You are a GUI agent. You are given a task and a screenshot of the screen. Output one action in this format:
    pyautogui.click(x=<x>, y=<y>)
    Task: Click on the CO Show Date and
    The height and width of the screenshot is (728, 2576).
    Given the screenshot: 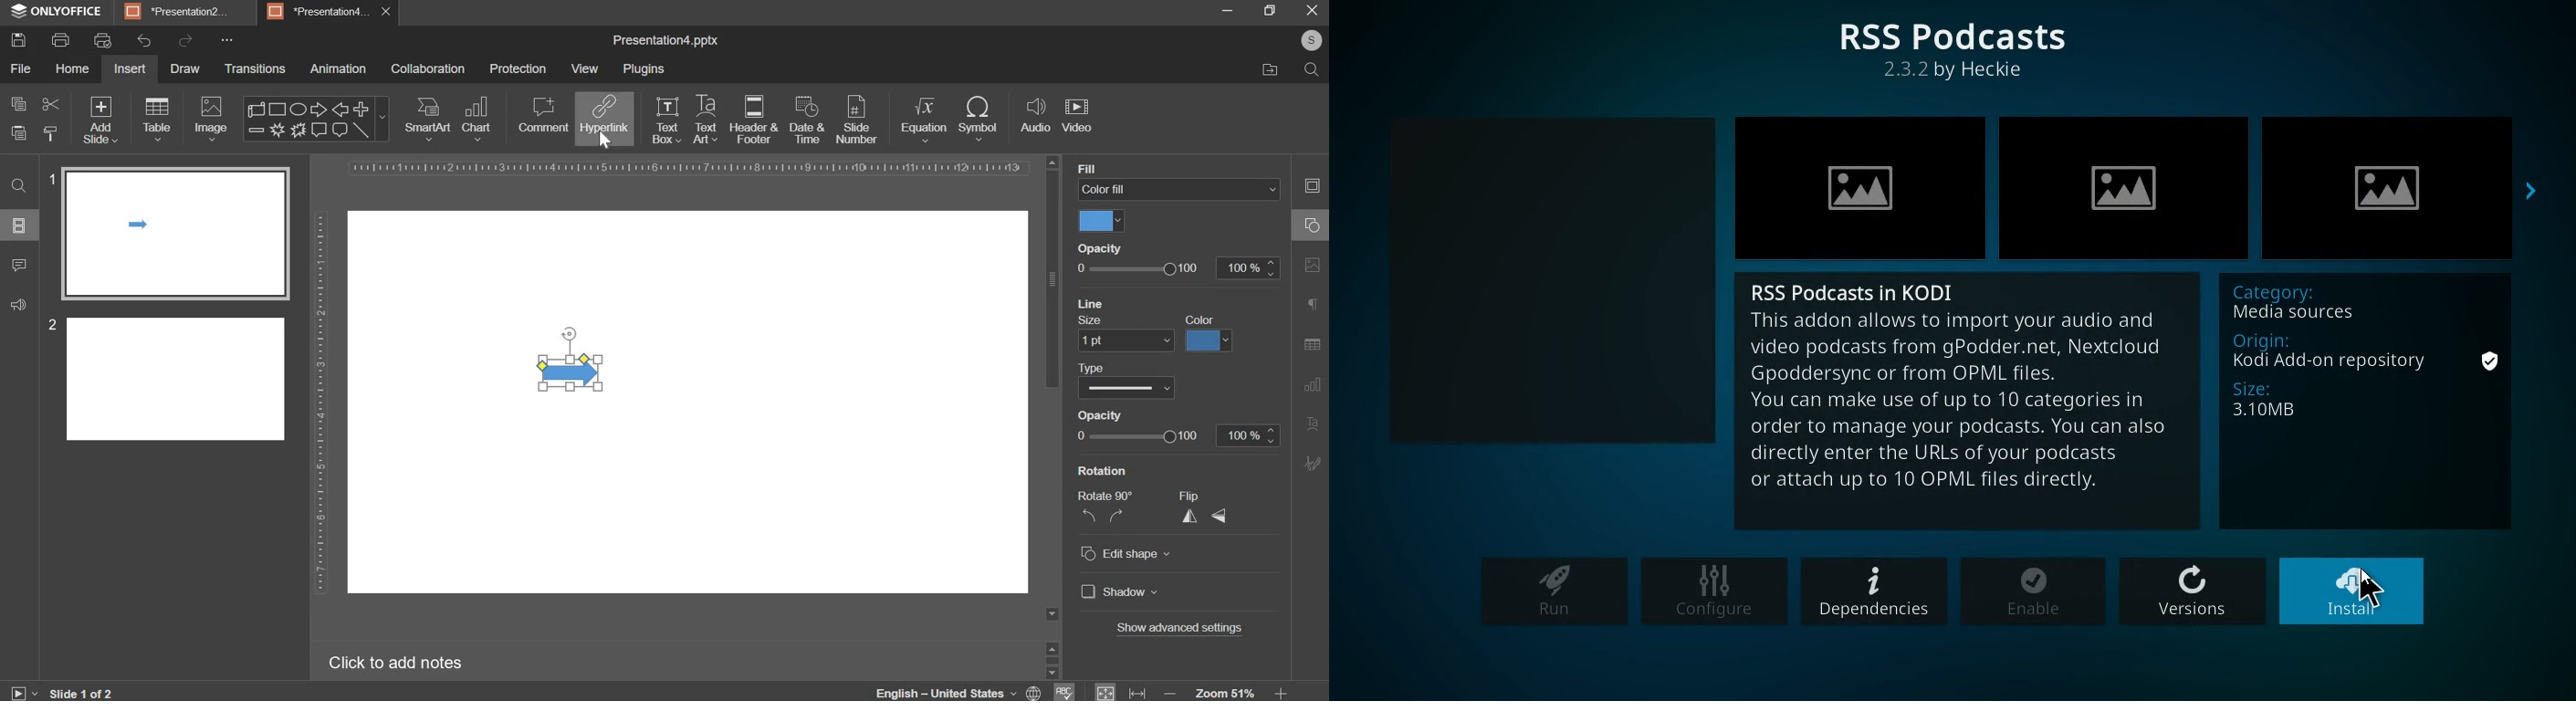 What is the action you would take?
    pyautogui.click(x=1134, y=388)
    